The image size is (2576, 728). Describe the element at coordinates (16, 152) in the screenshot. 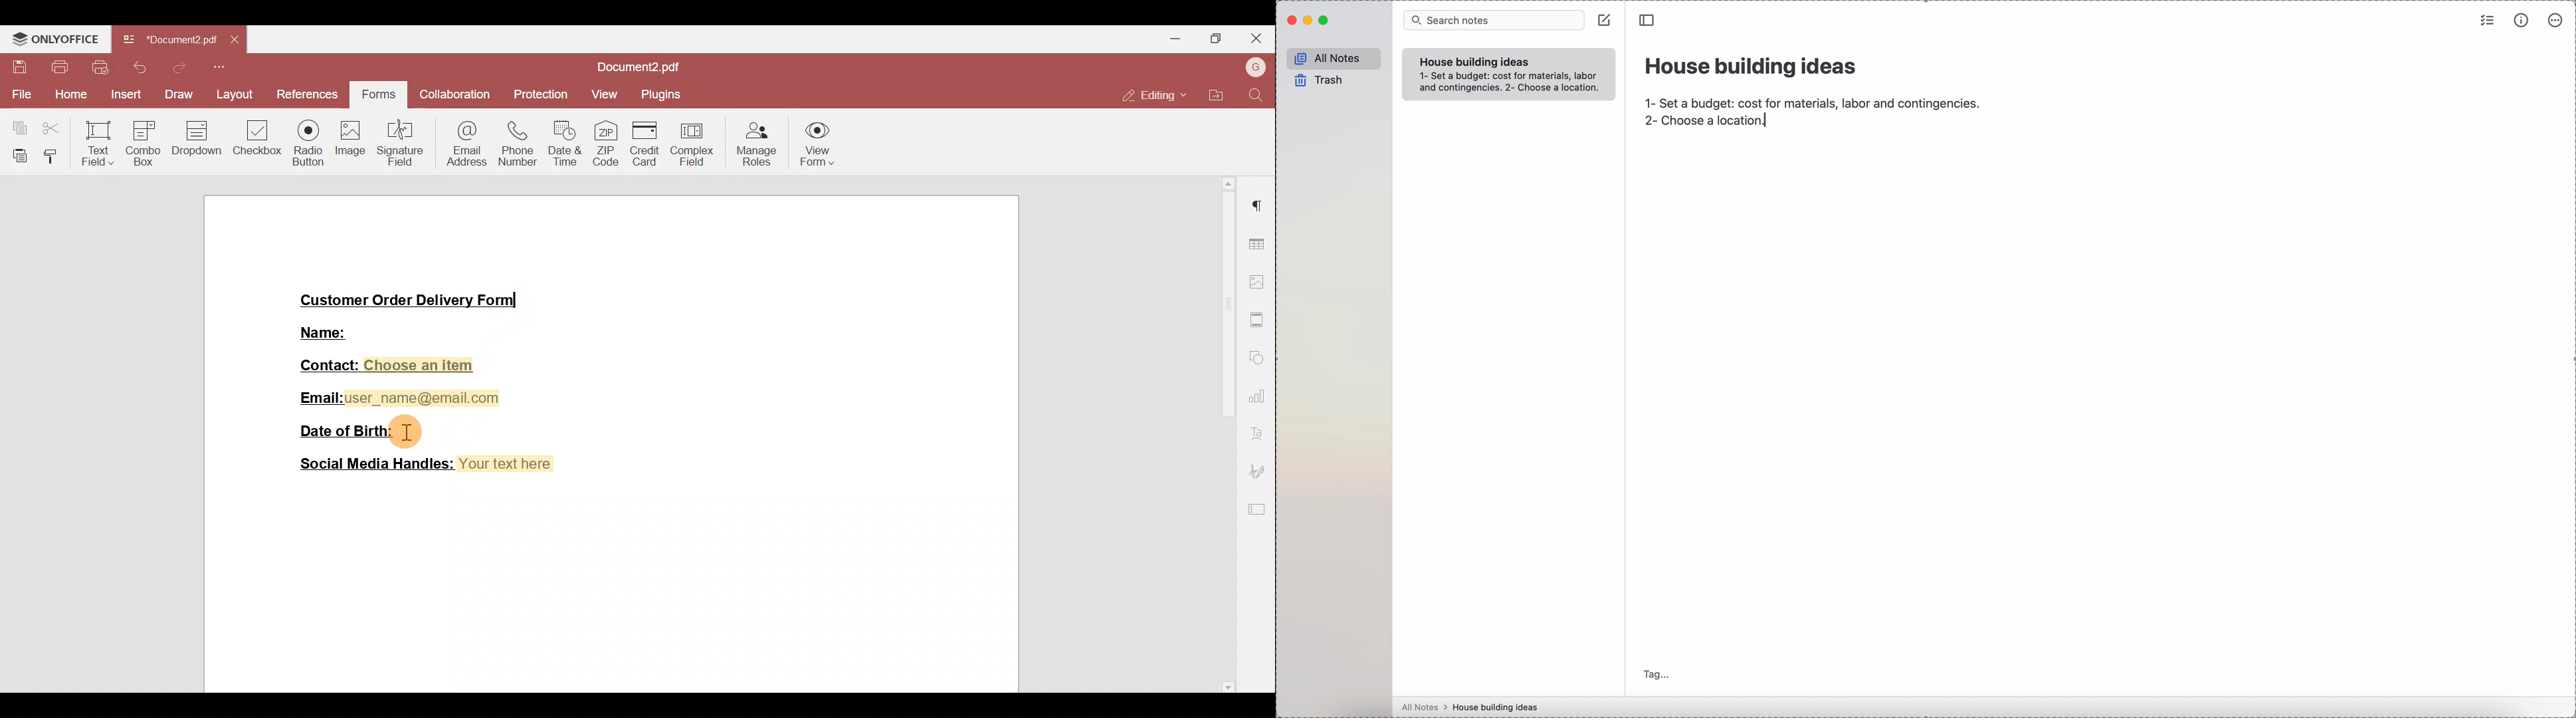

I see `Paste` at that location.